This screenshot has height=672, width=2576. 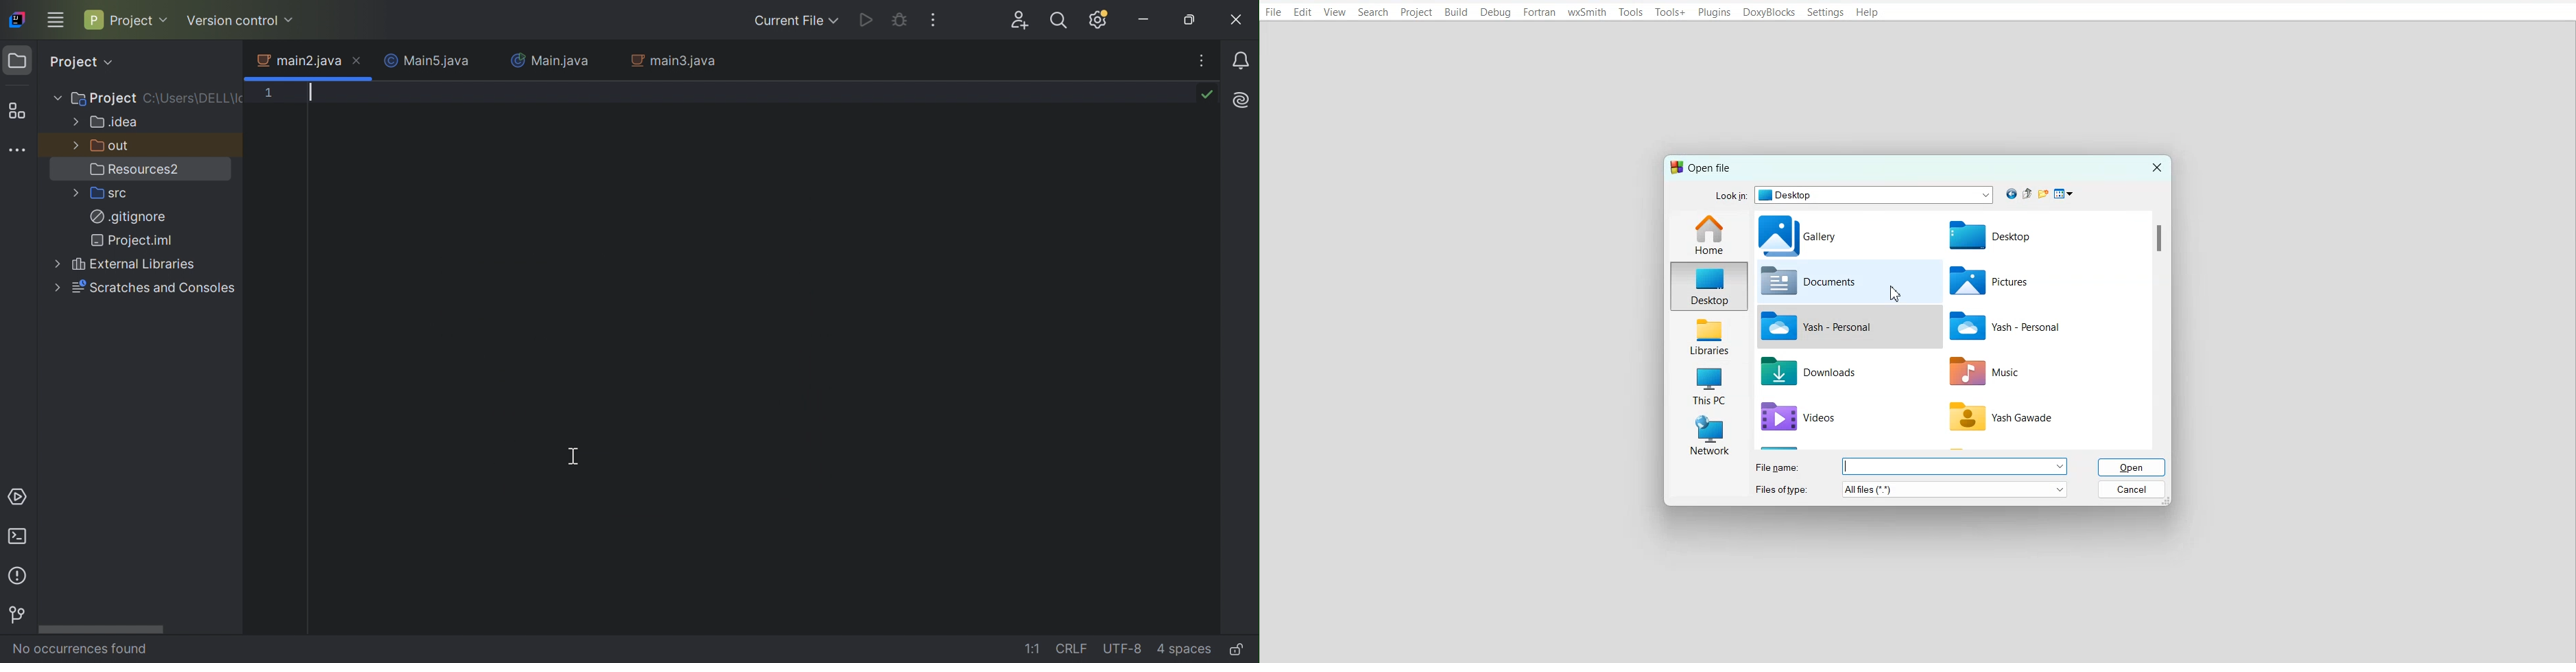 What do you see at coordinates (1631, 12) in the screenshot?
I see `Tools` at bounding box center [1631, 12].